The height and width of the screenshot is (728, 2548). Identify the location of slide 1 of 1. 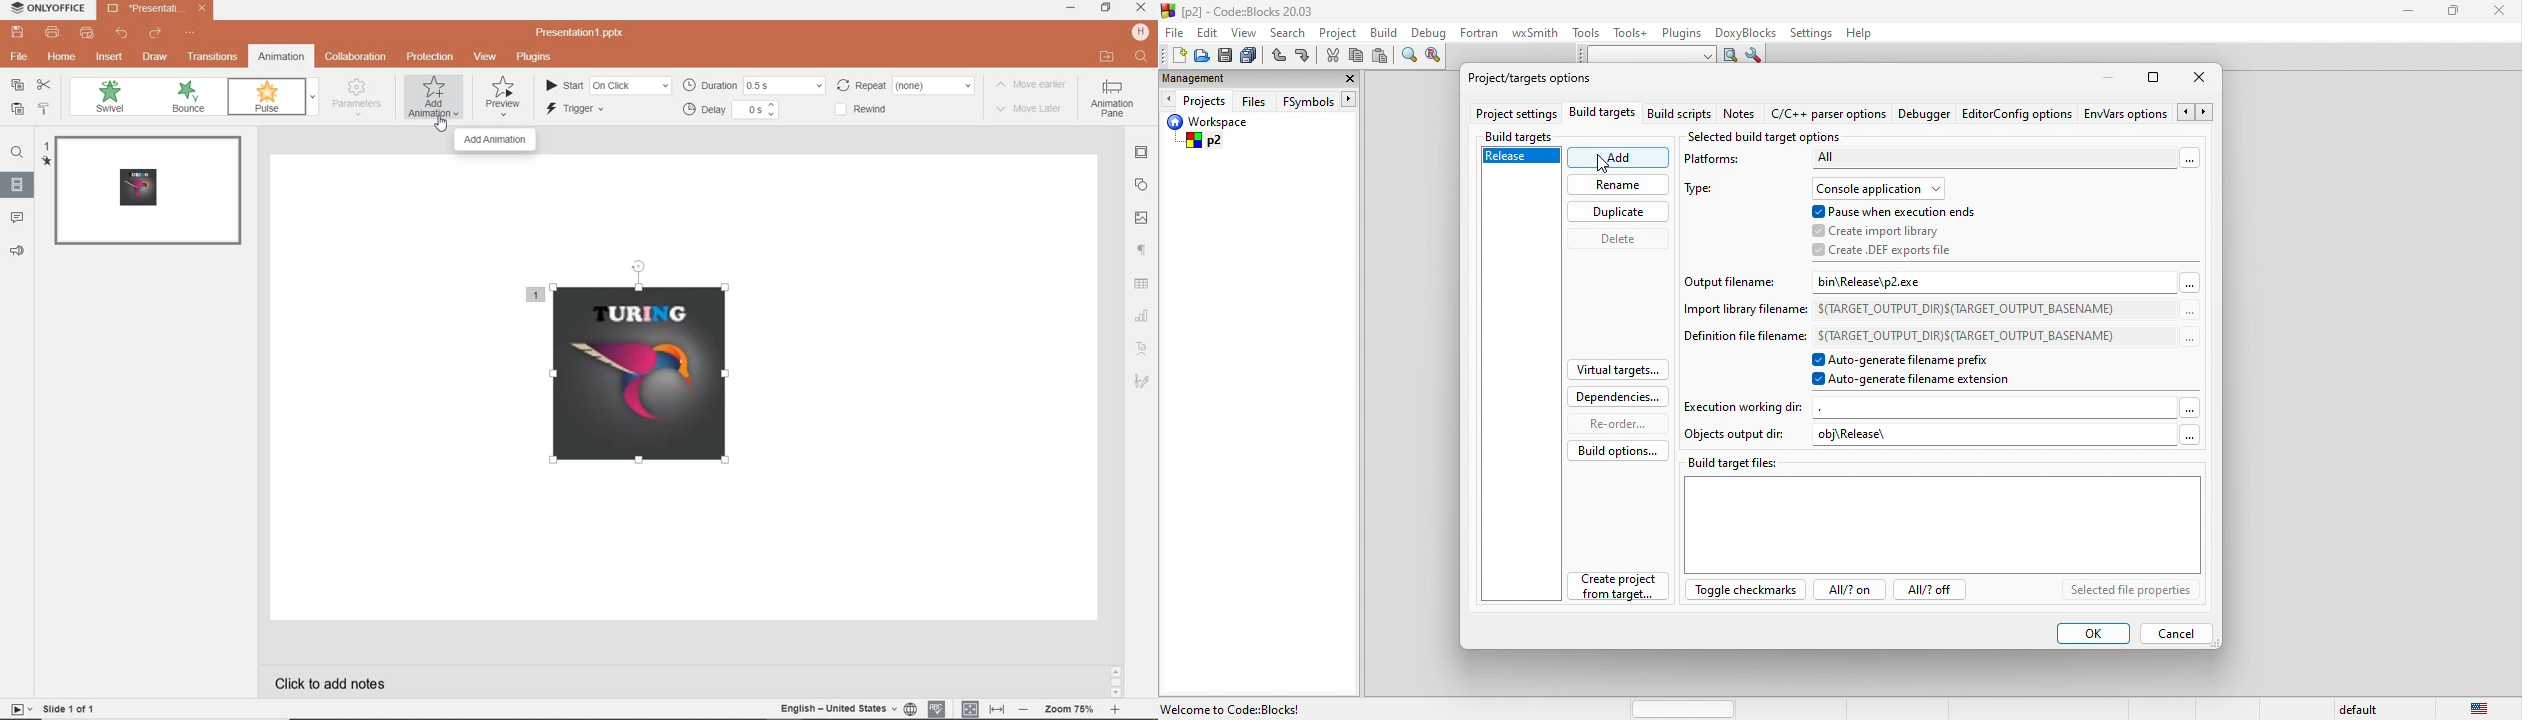
(61, 710).